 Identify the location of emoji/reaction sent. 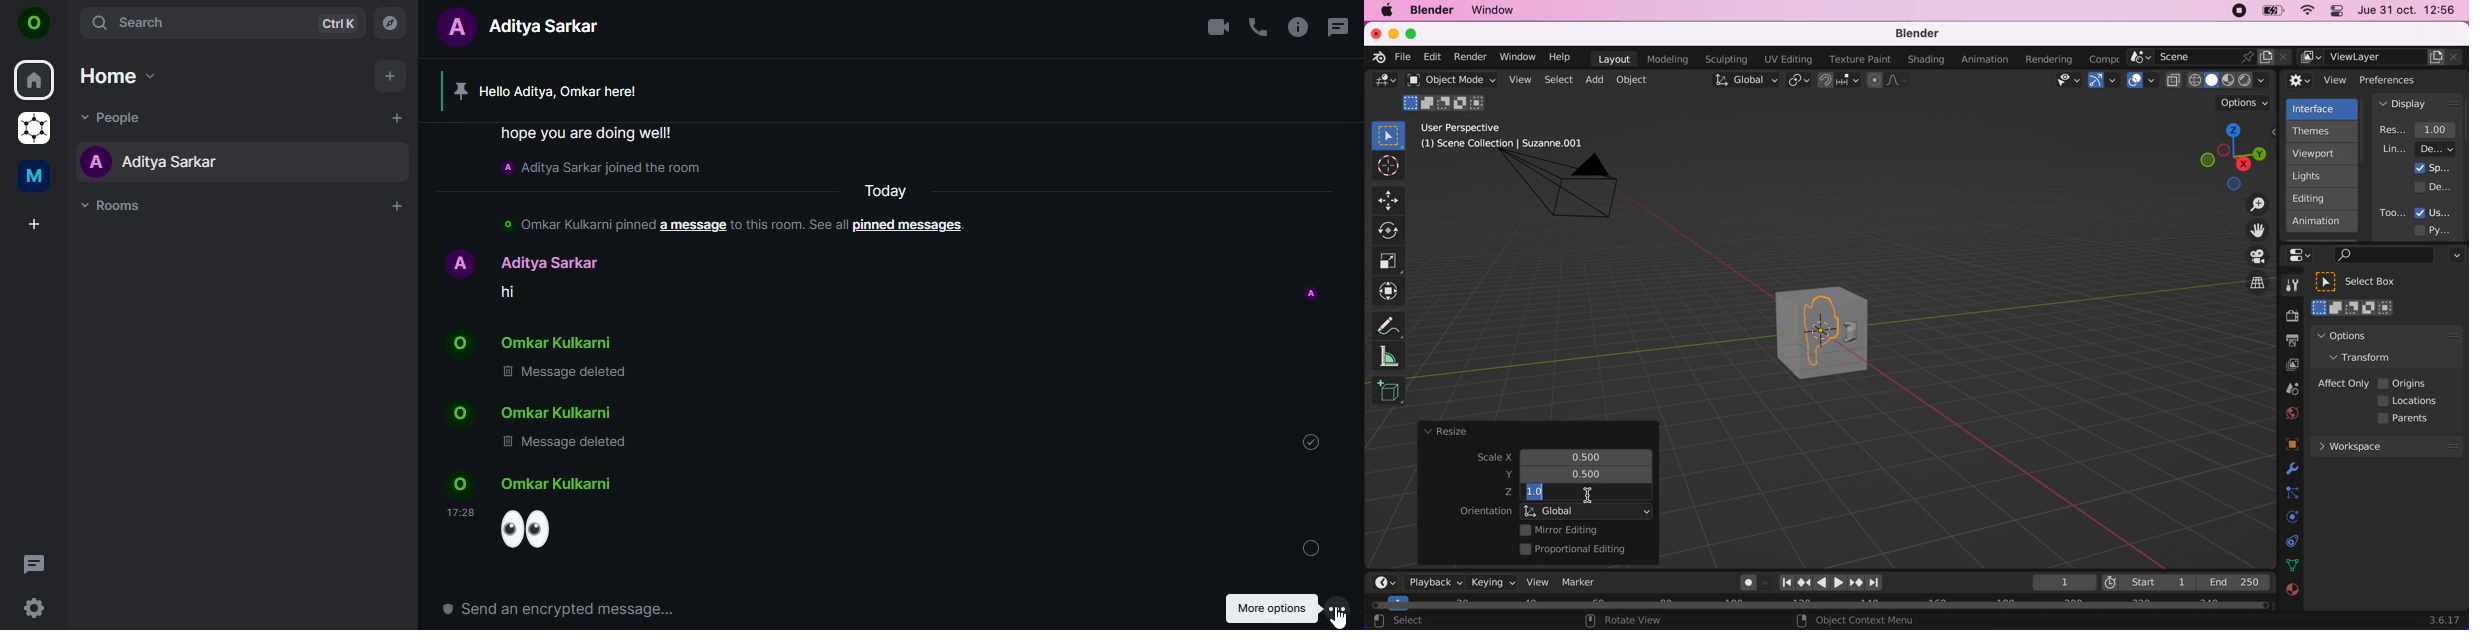
(540, 515).